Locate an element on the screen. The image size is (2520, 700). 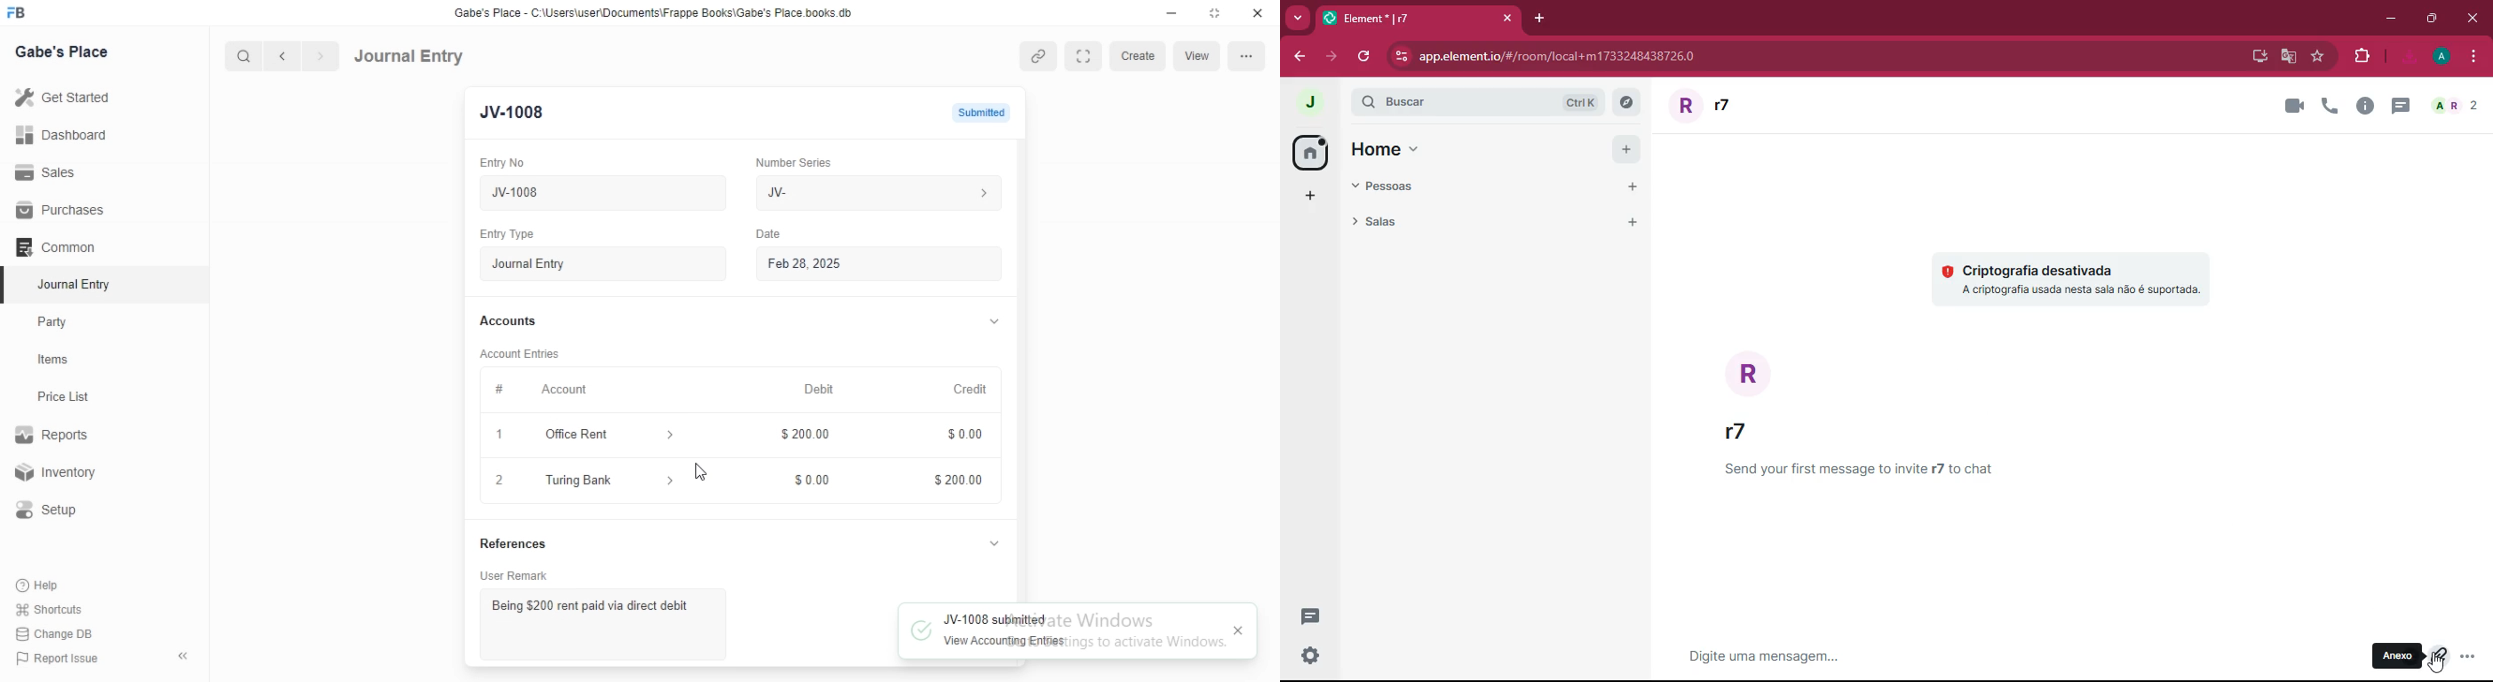
cursor is located at coordinates (704, 472).